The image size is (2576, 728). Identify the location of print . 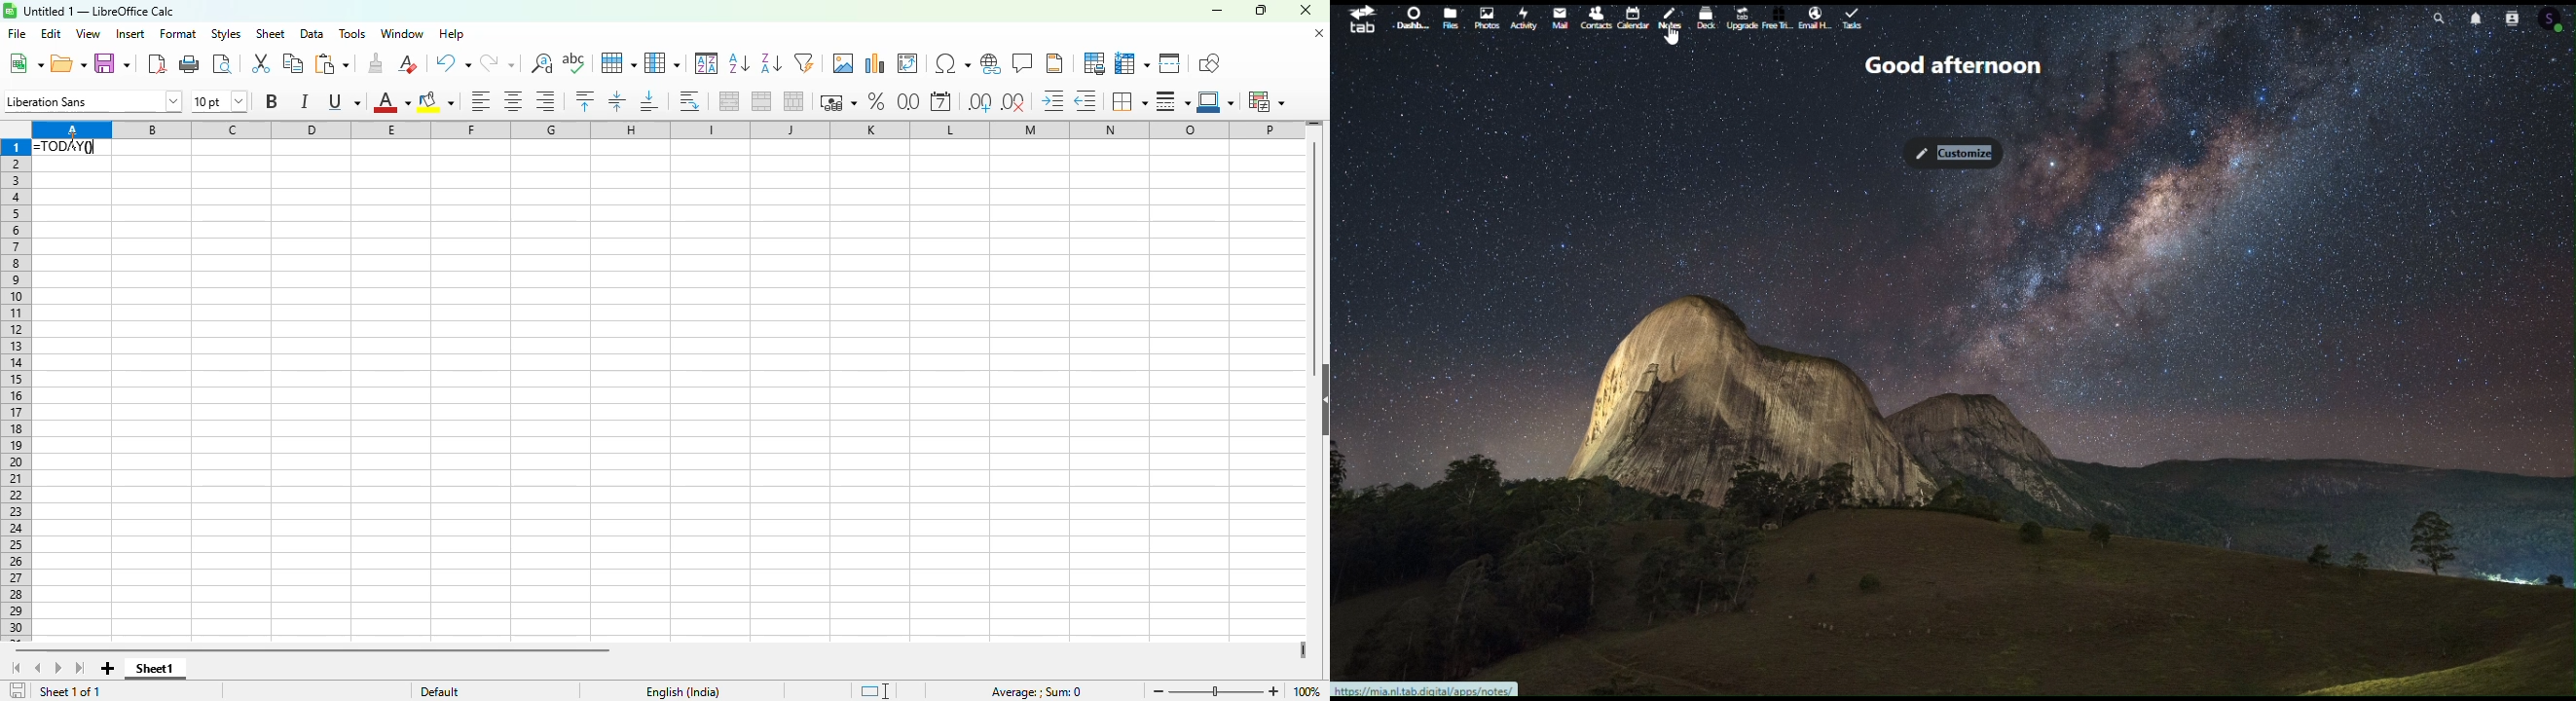
(191, 64).